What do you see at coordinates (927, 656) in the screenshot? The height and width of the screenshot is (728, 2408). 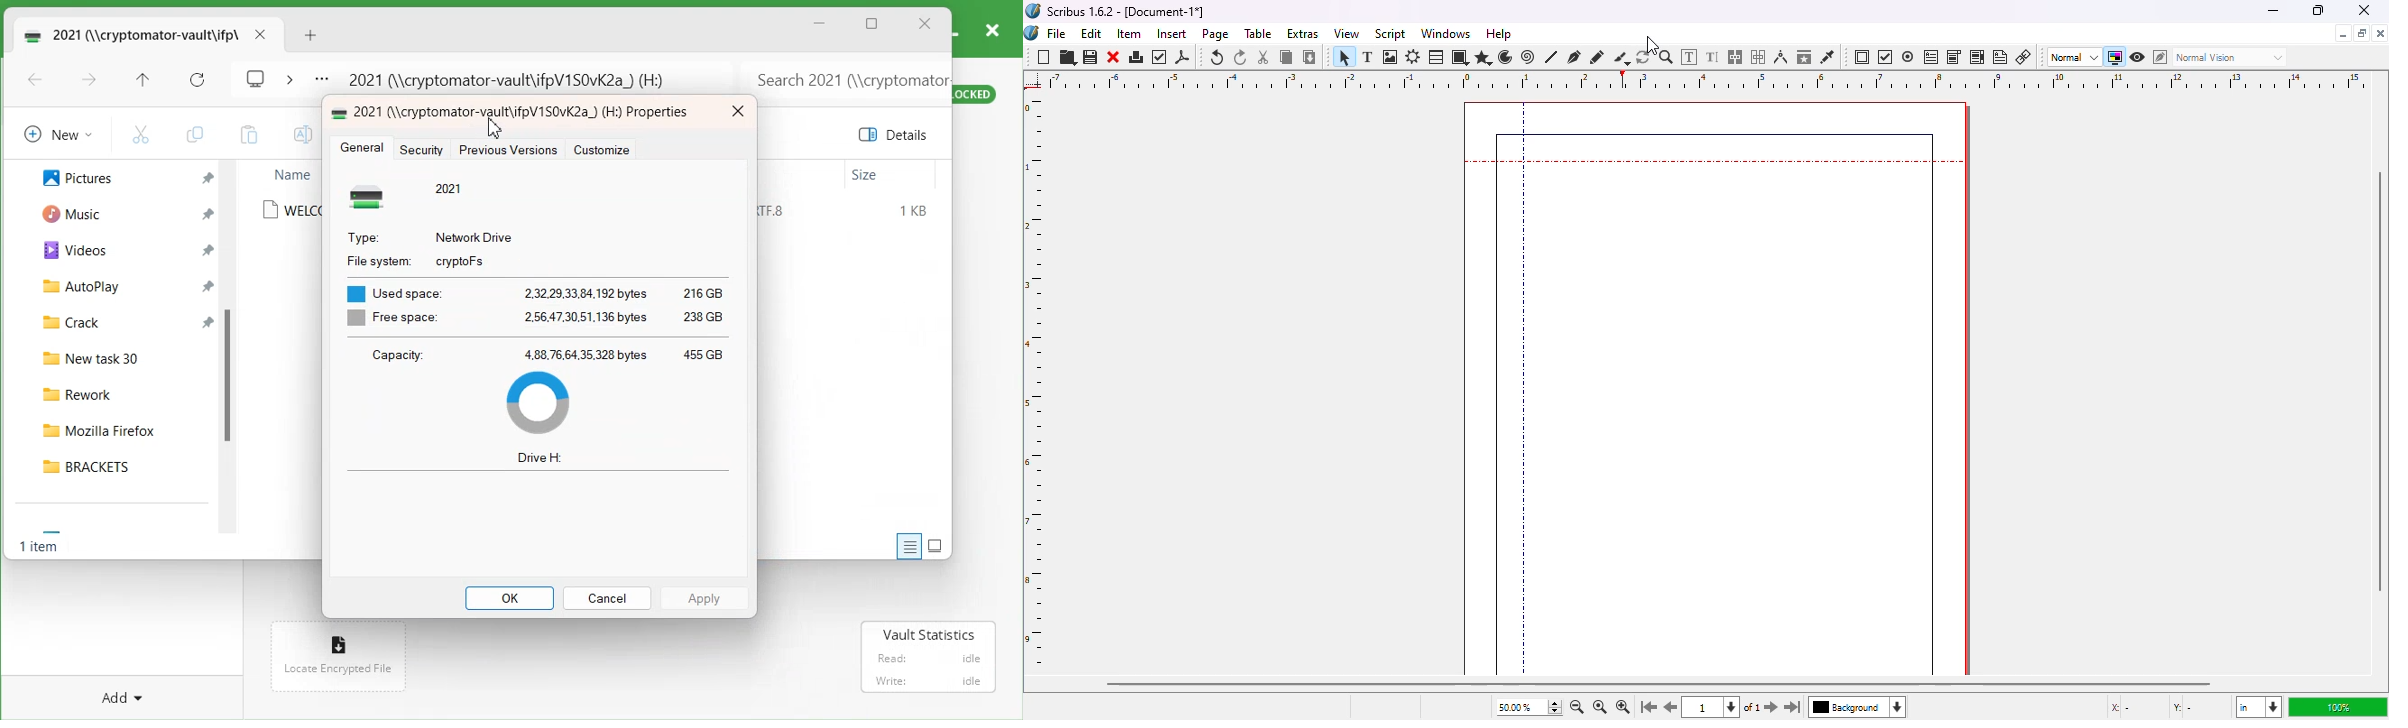 I see `React idle` at bounding box center [927, 656].